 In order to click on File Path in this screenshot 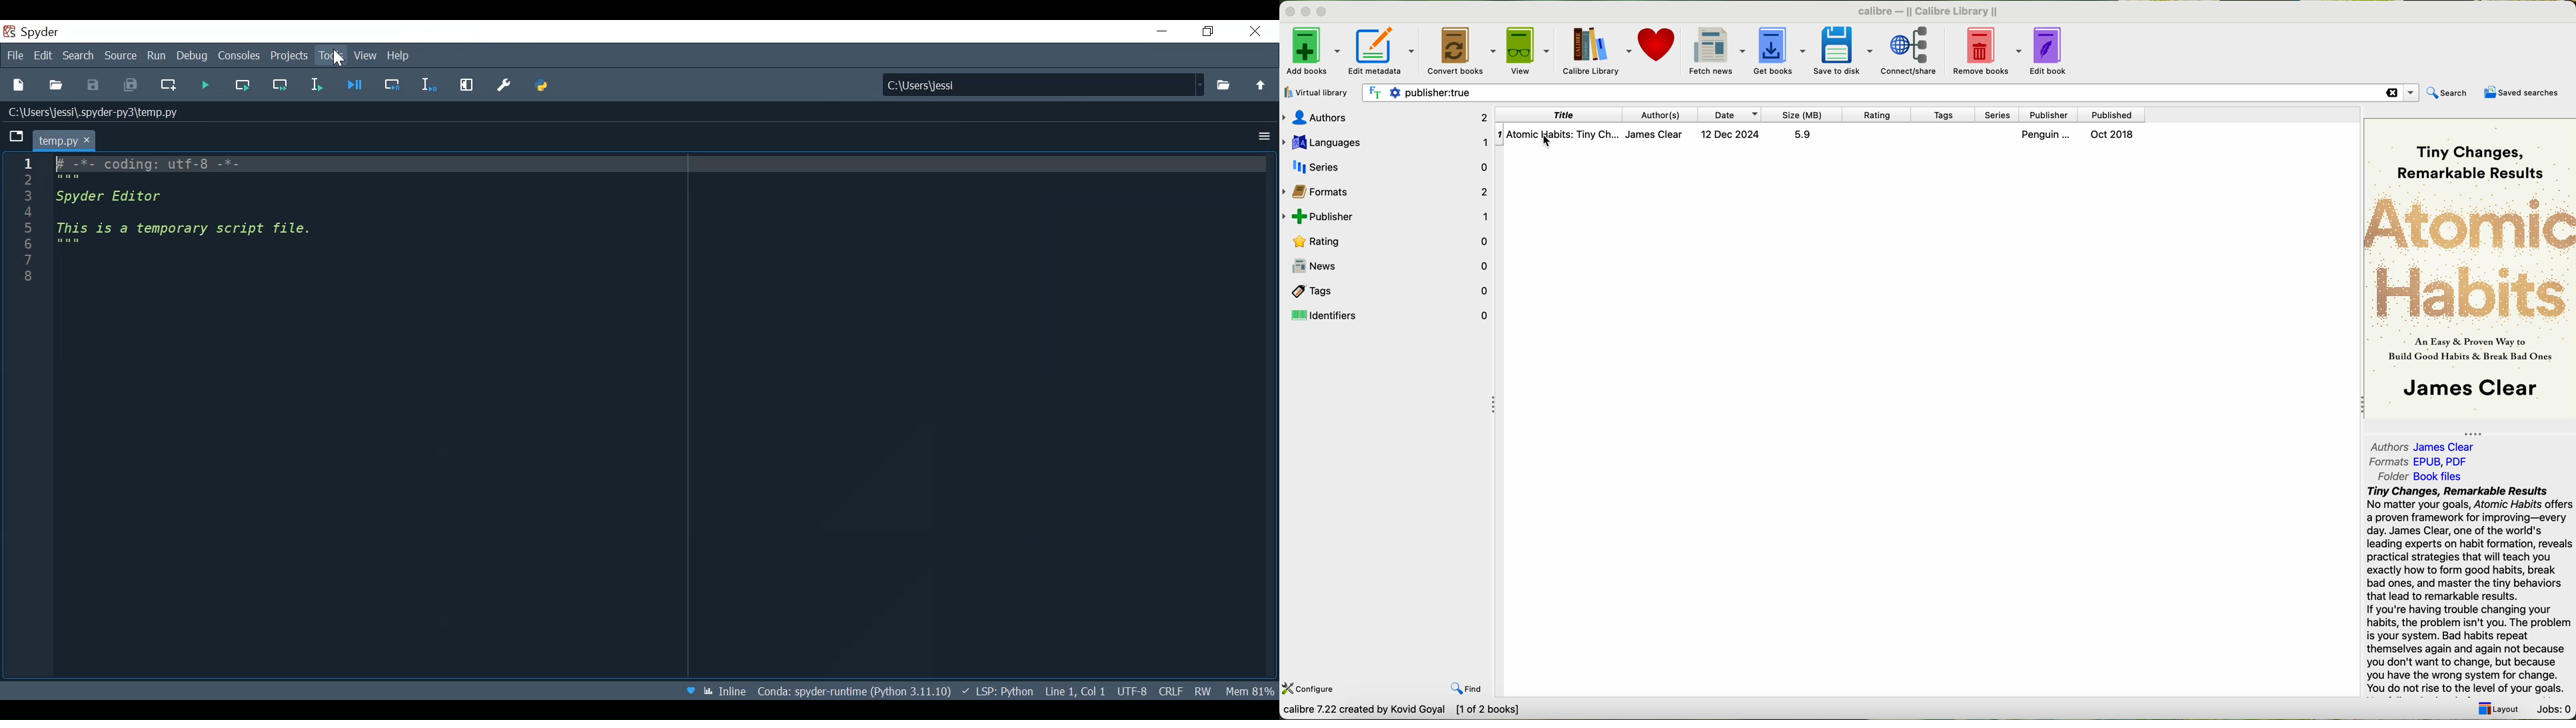, I will do `click(97, 113)`.